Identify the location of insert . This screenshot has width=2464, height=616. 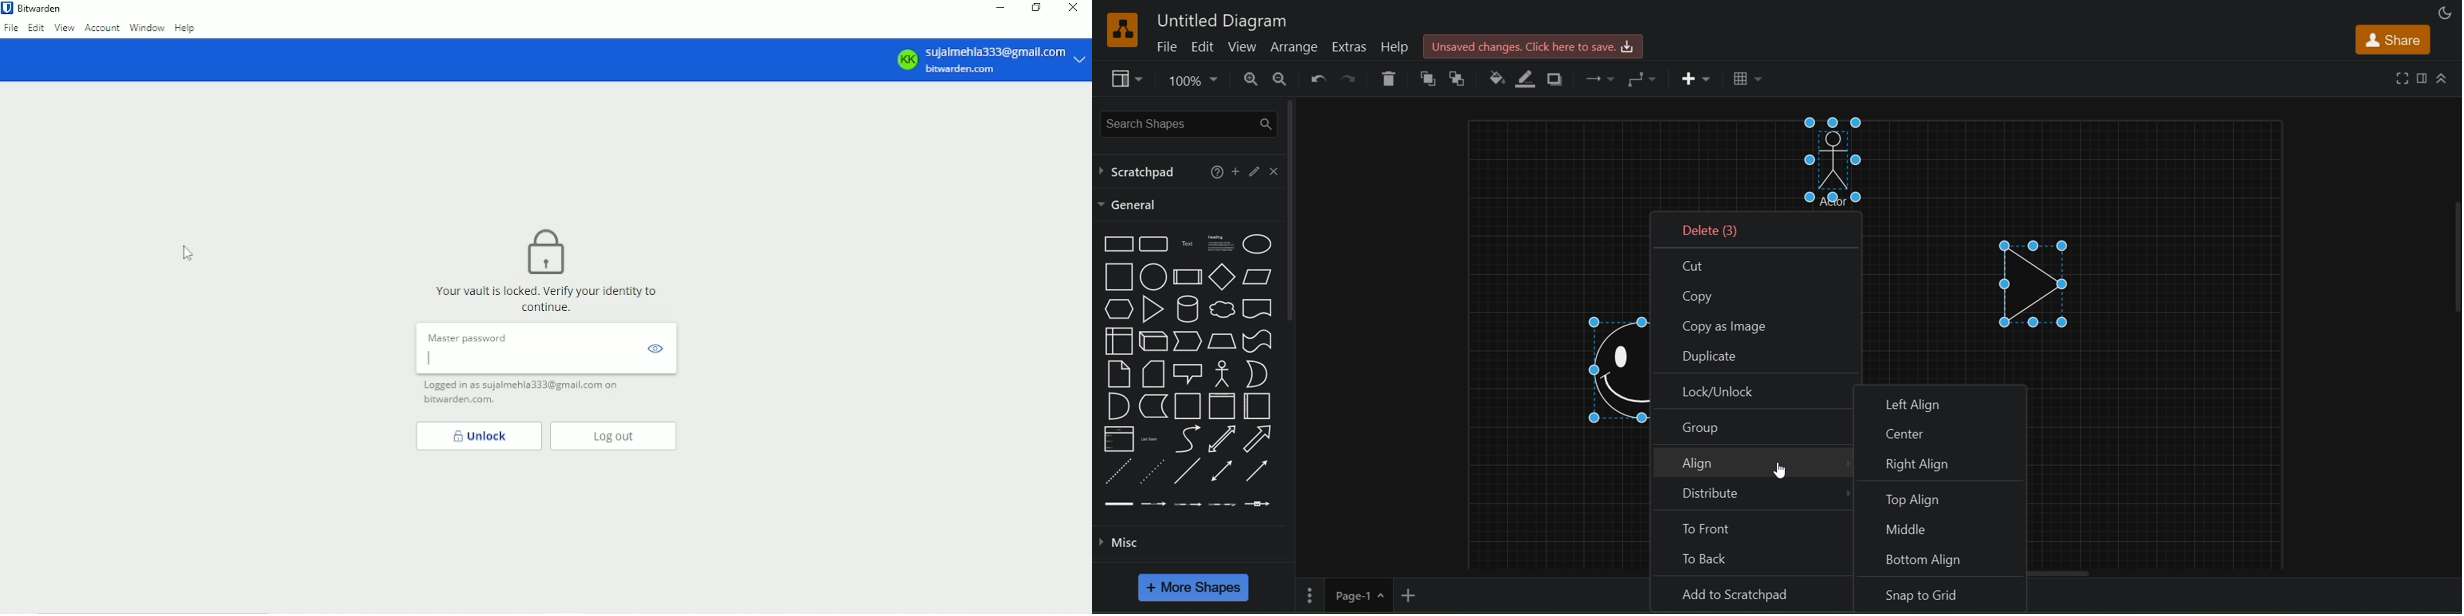
(1697, 79).